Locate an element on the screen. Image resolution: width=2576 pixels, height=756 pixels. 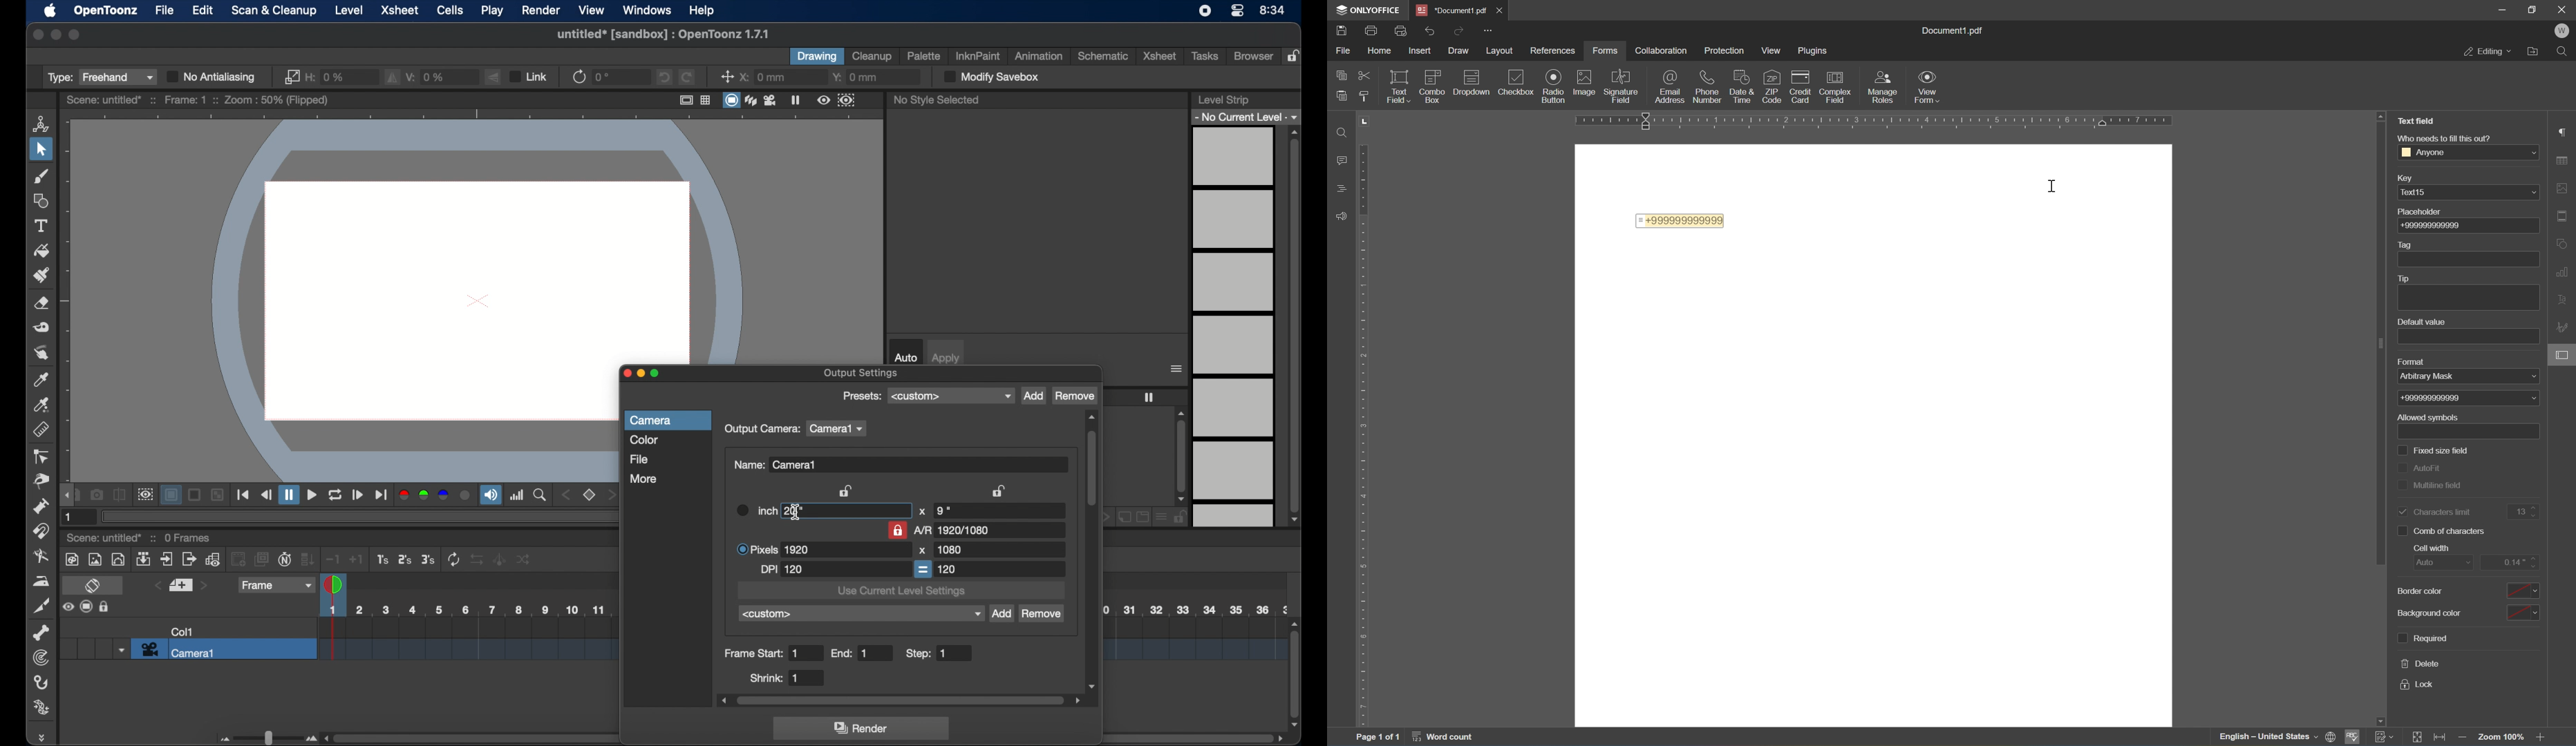
slider is located at coordinates (266, 738).